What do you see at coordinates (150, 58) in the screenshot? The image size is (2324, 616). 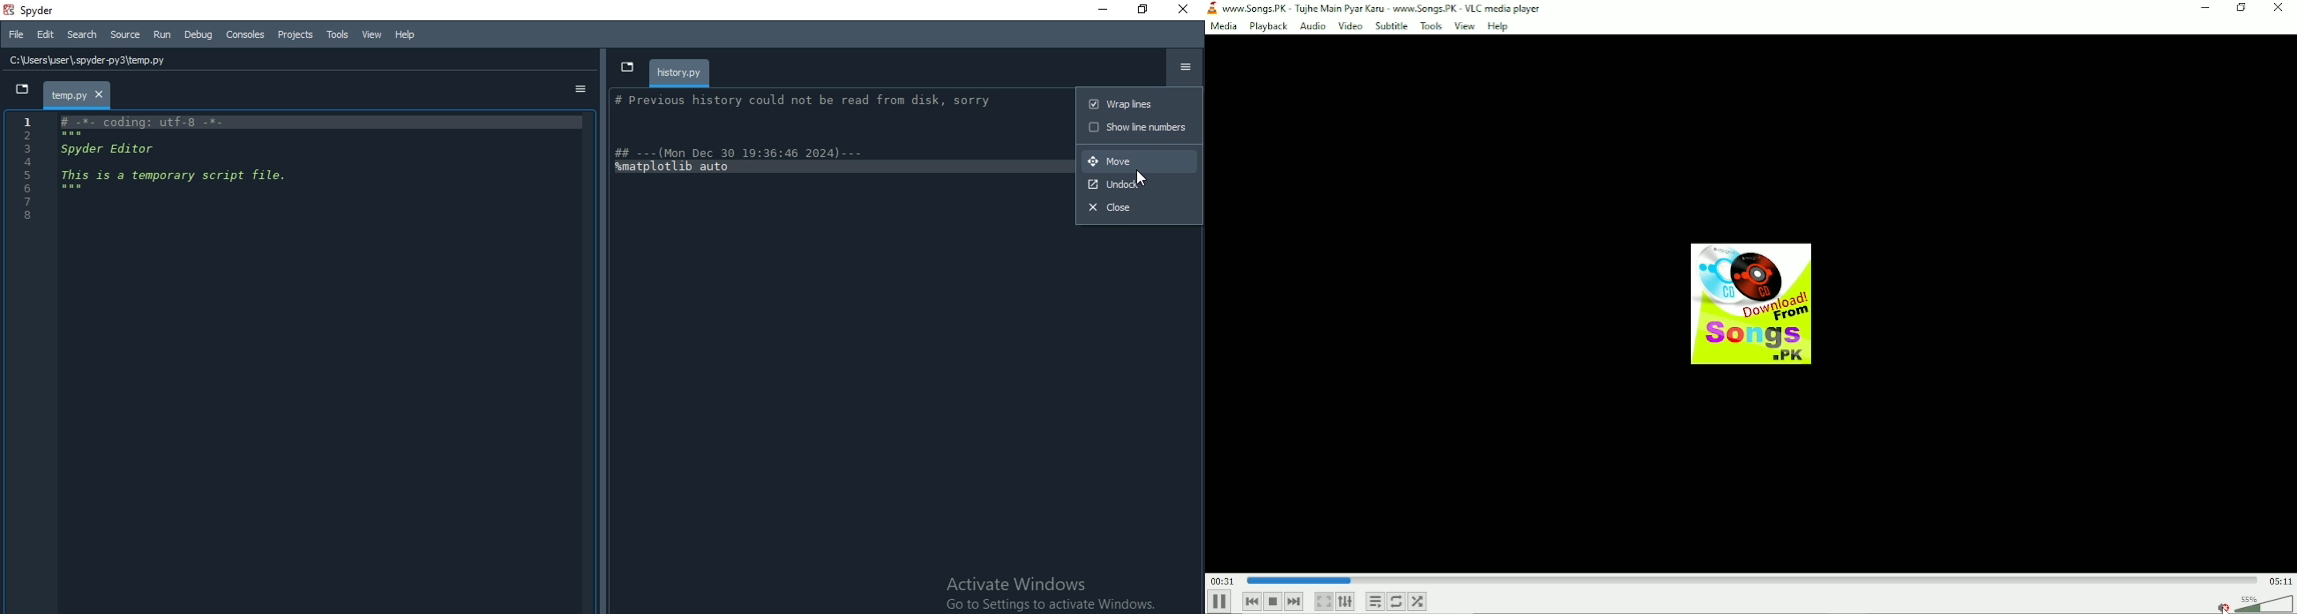 I see `file history` at bounding box center [150, 58].